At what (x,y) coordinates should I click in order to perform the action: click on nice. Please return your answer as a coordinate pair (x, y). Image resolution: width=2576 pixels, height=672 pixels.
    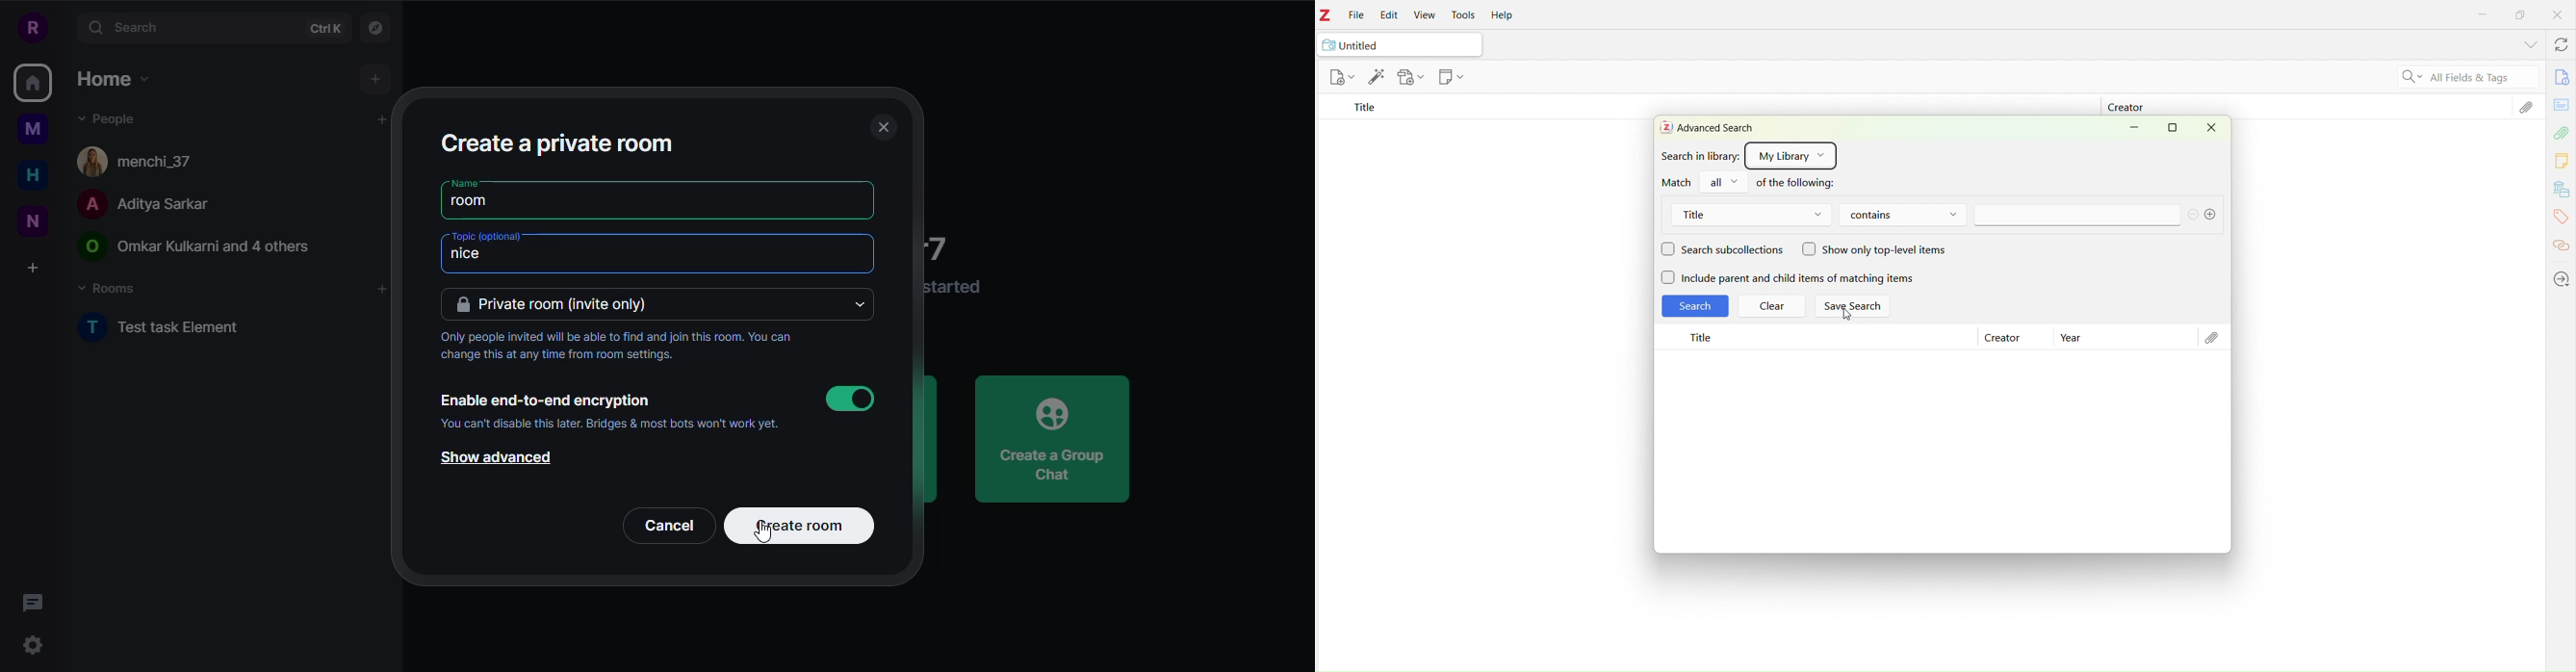
    Looking at the image, I should click on (508, 258).